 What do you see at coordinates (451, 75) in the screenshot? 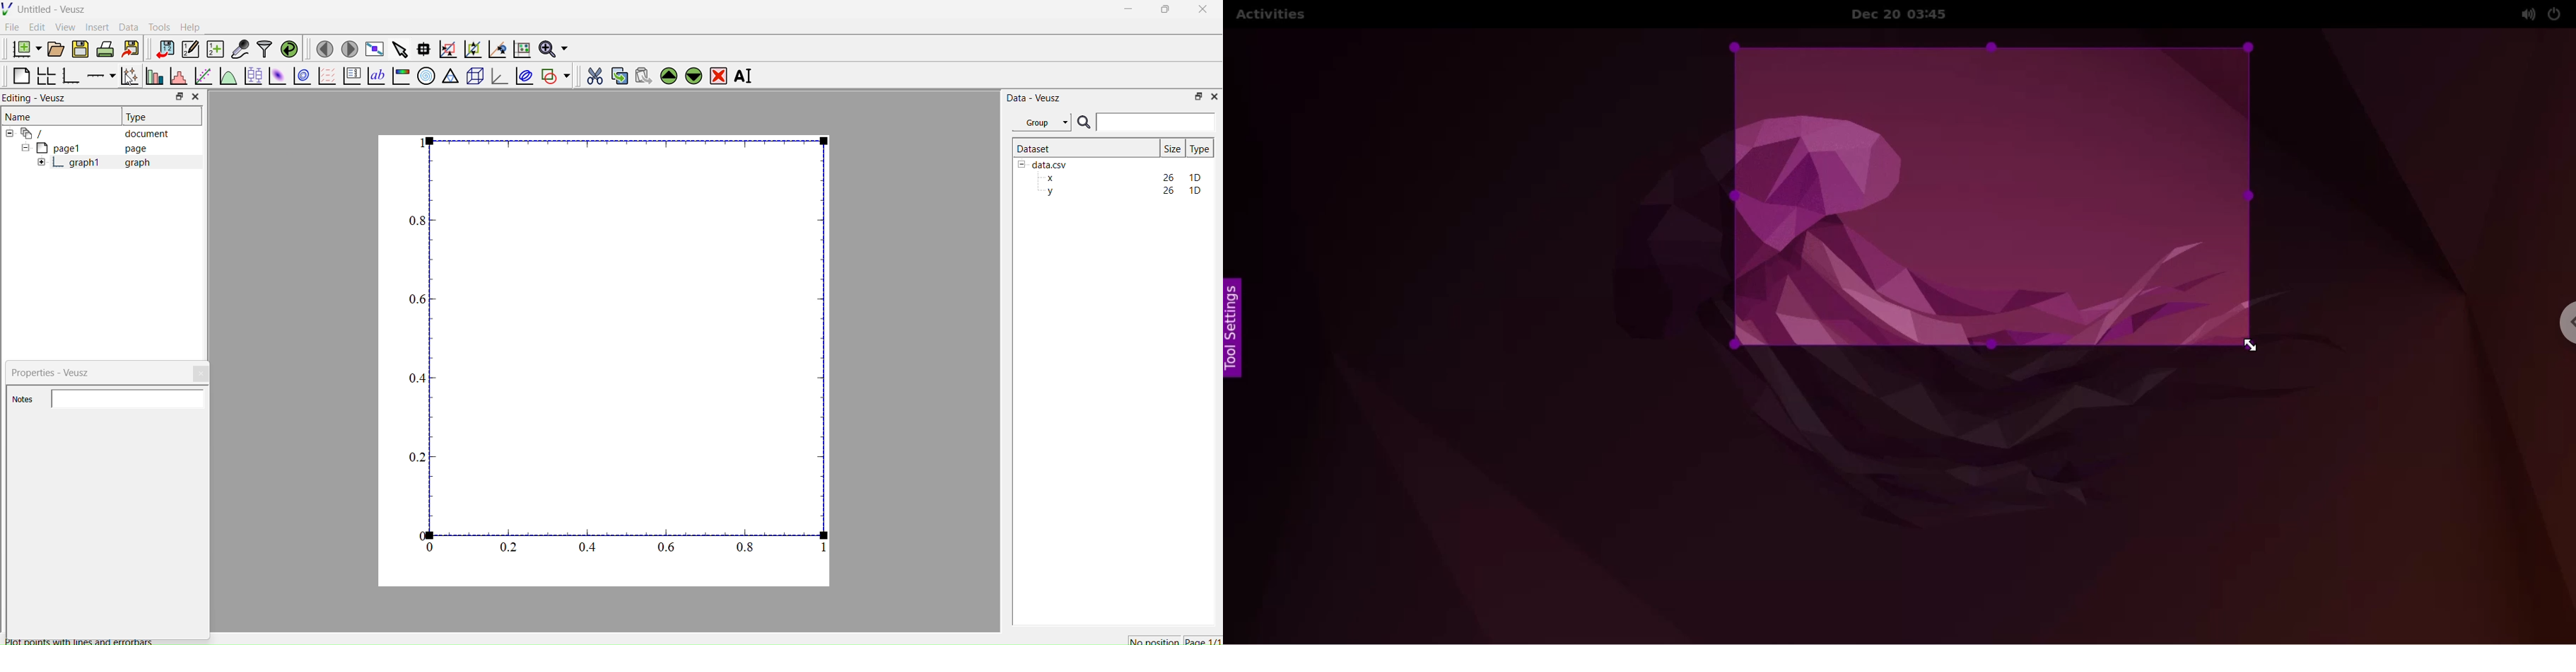
I see `Ternary graph` at bounding box center [451, 75].